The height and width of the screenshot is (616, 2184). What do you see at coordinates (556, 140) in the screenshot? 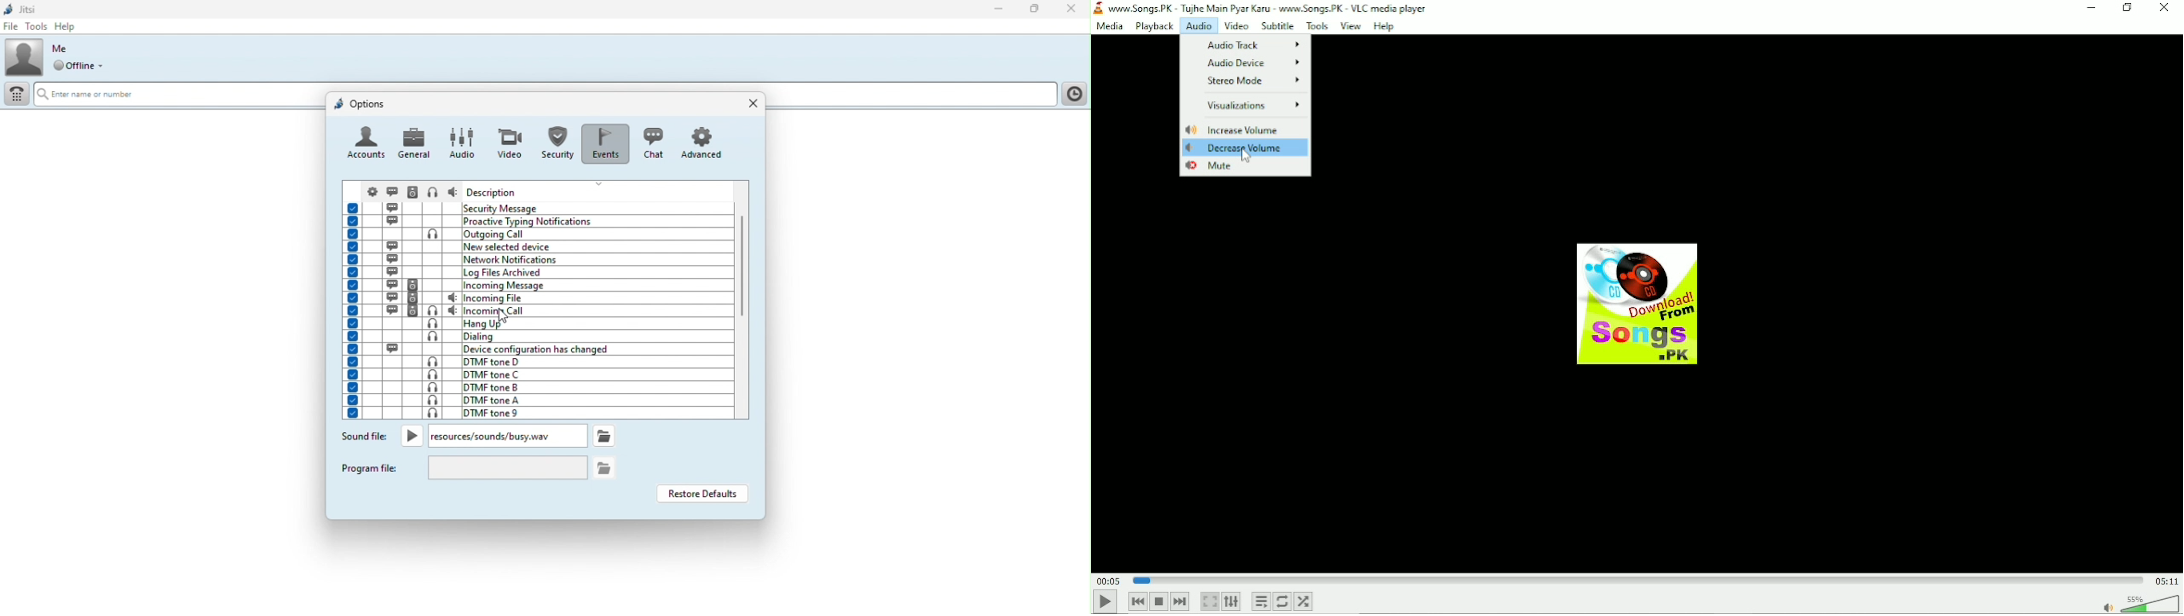
I see `Security` at bounding box center [556, 140].